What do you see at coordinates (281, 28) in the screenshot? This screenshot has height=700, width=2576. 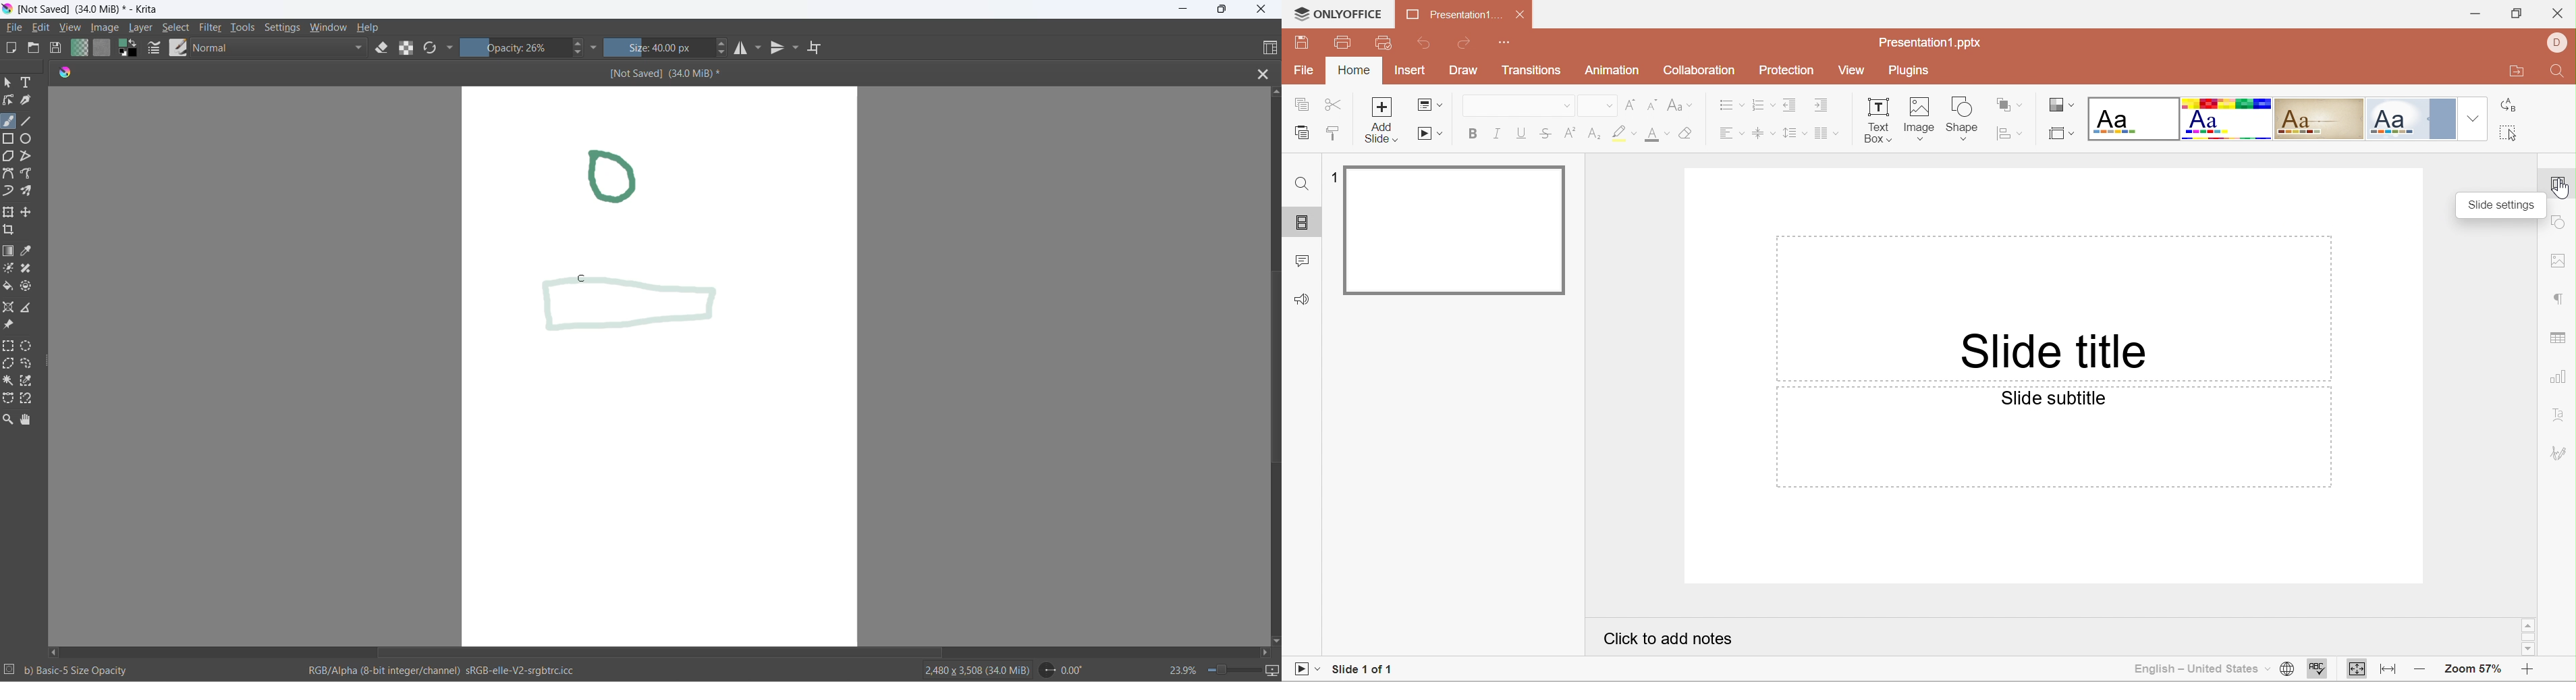 I see `settings` at bounding box center [281, 28].